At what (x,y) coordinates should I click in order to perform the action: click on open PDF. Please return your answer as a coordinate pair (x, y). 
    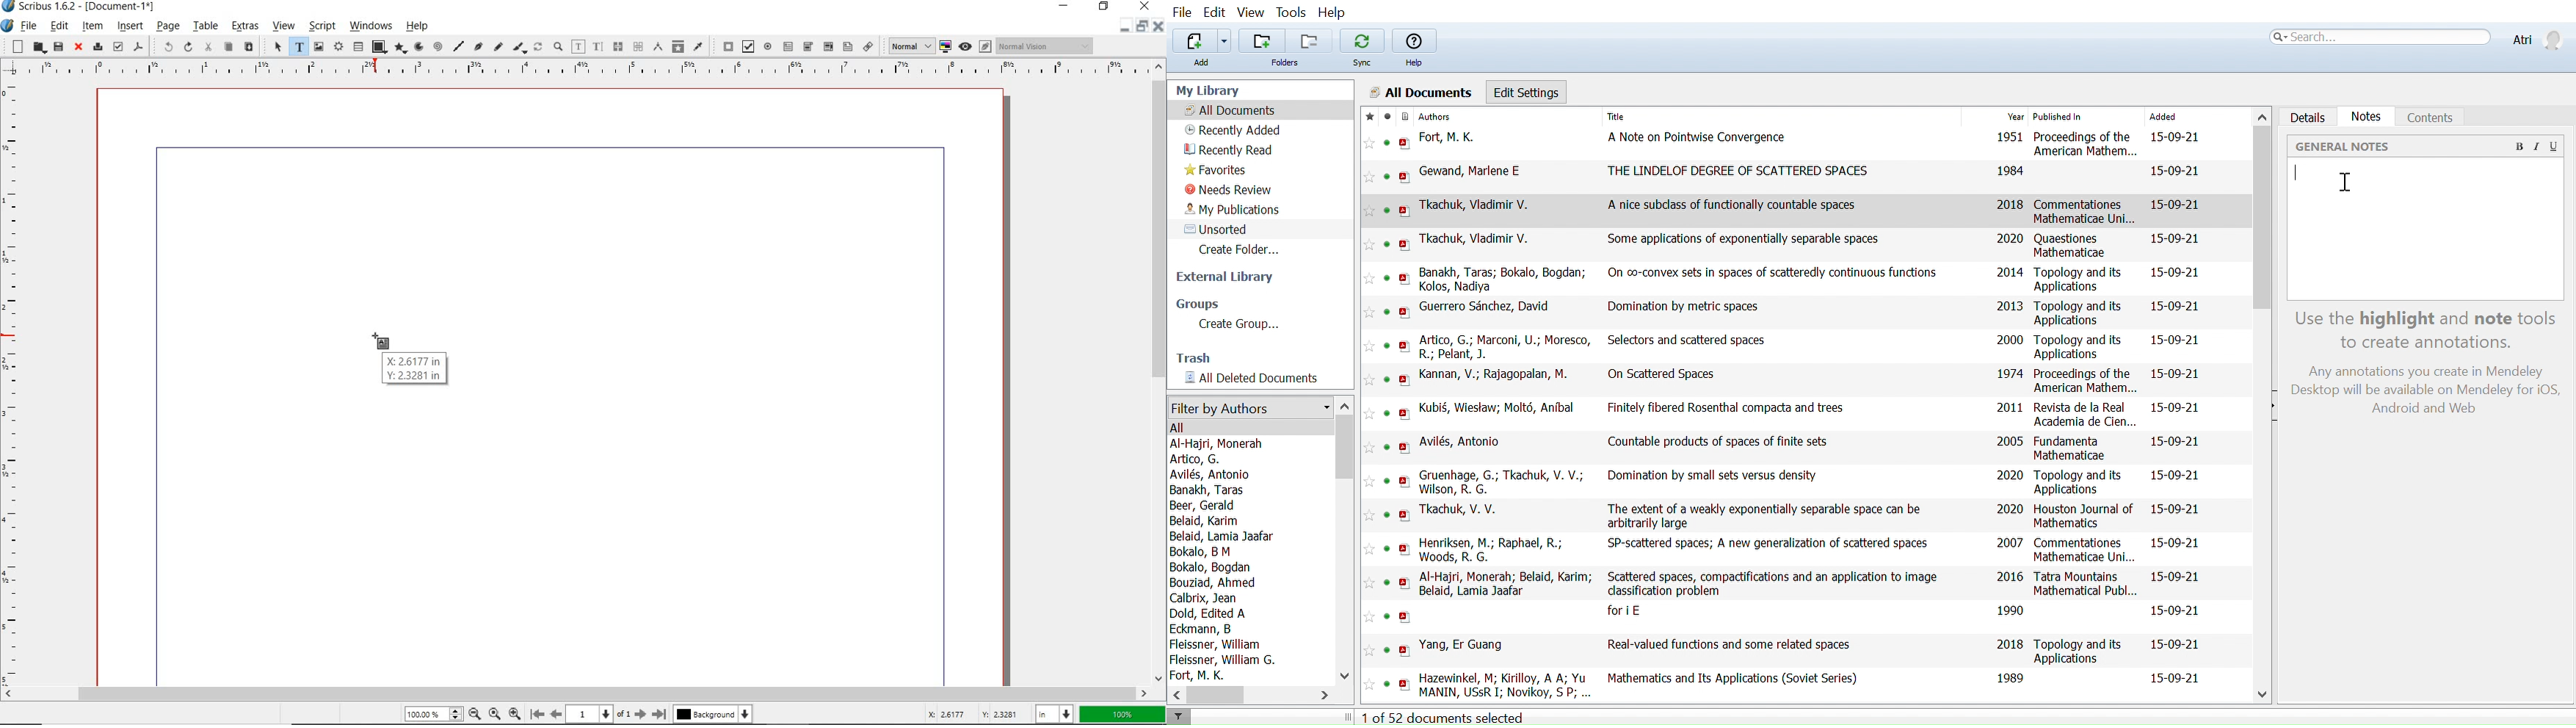
    Looking at the image, I should click on (1404, 448).